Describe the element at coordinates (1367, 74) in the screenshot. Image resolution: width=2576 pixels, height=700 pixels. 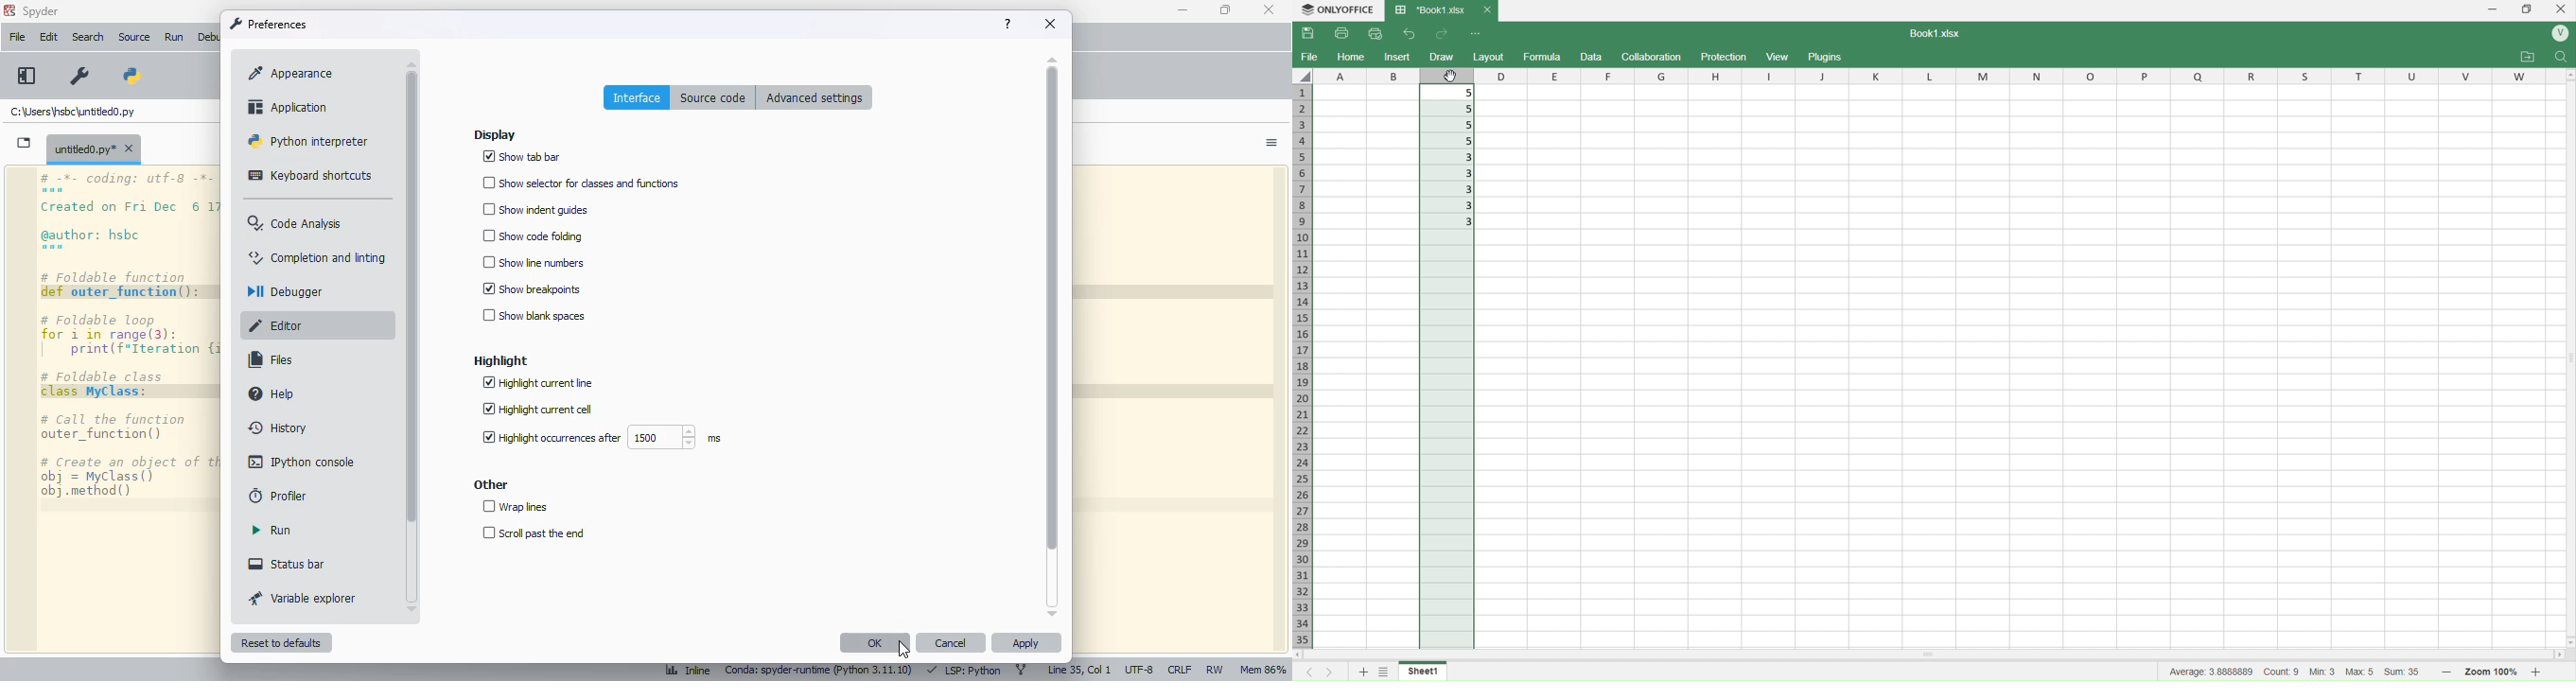
I see `columns` at that location.